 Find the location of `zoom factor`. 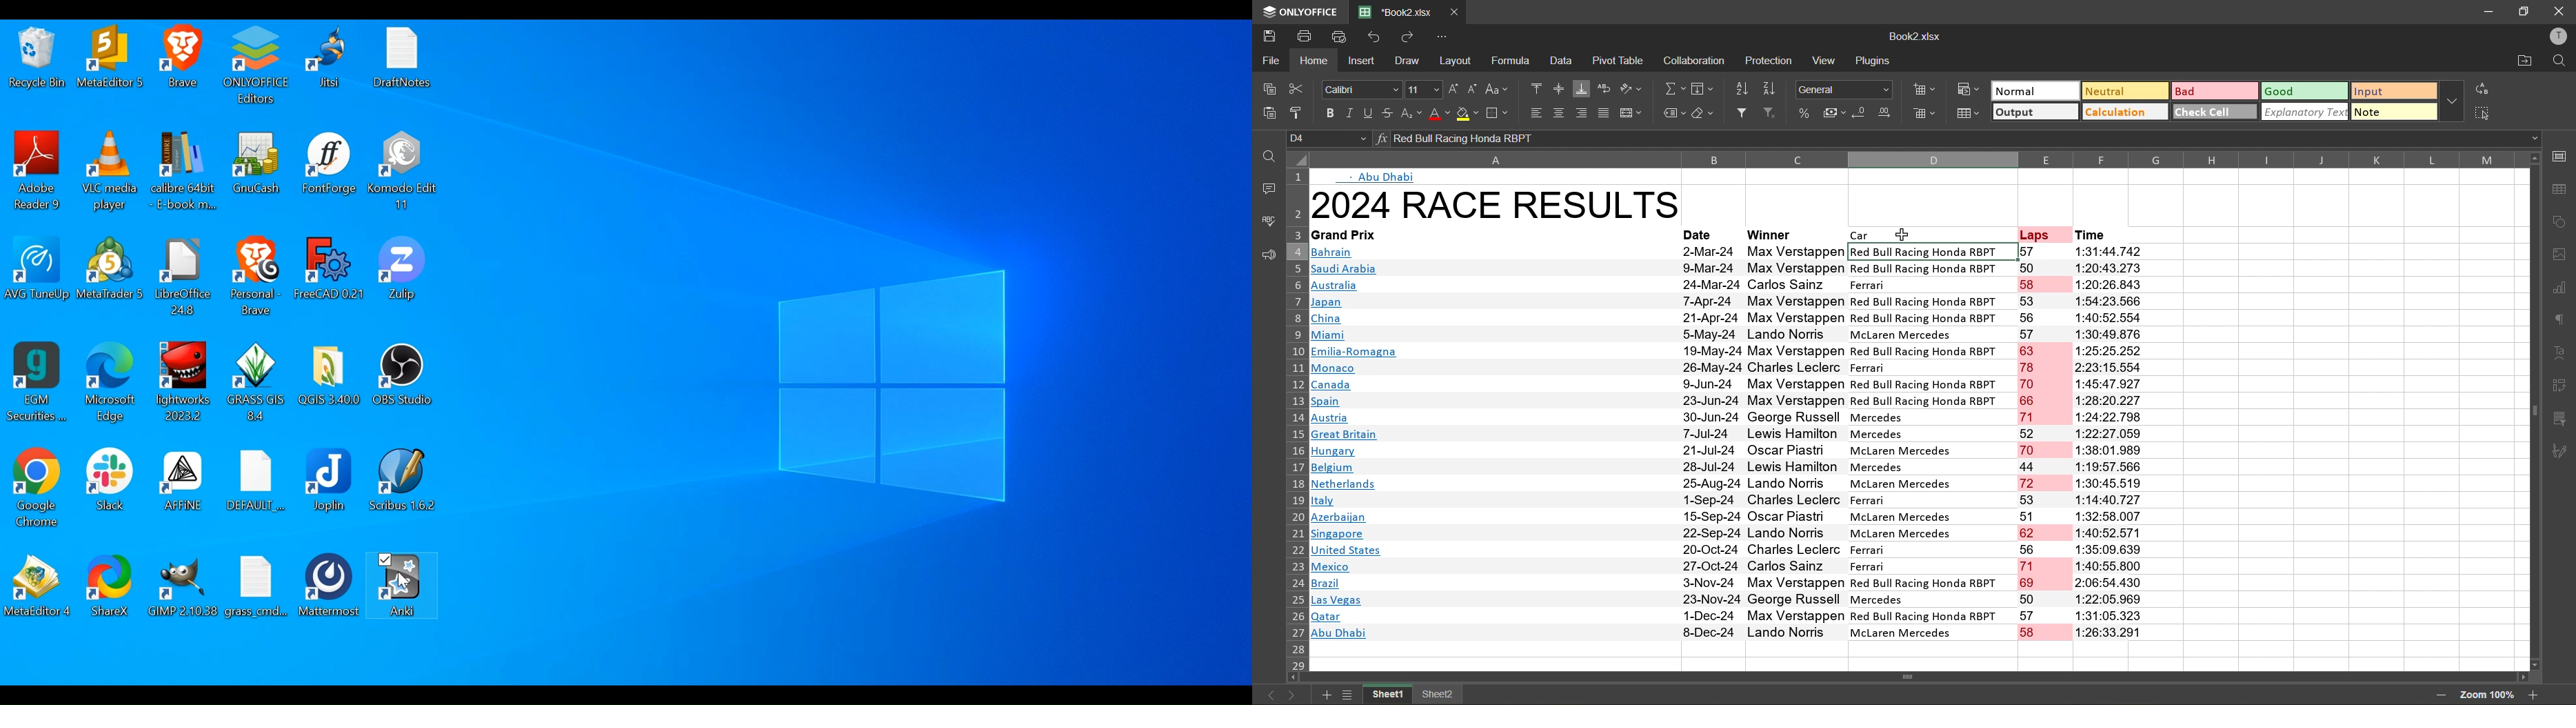

zoom factor is located at coordinates (2485, 695).